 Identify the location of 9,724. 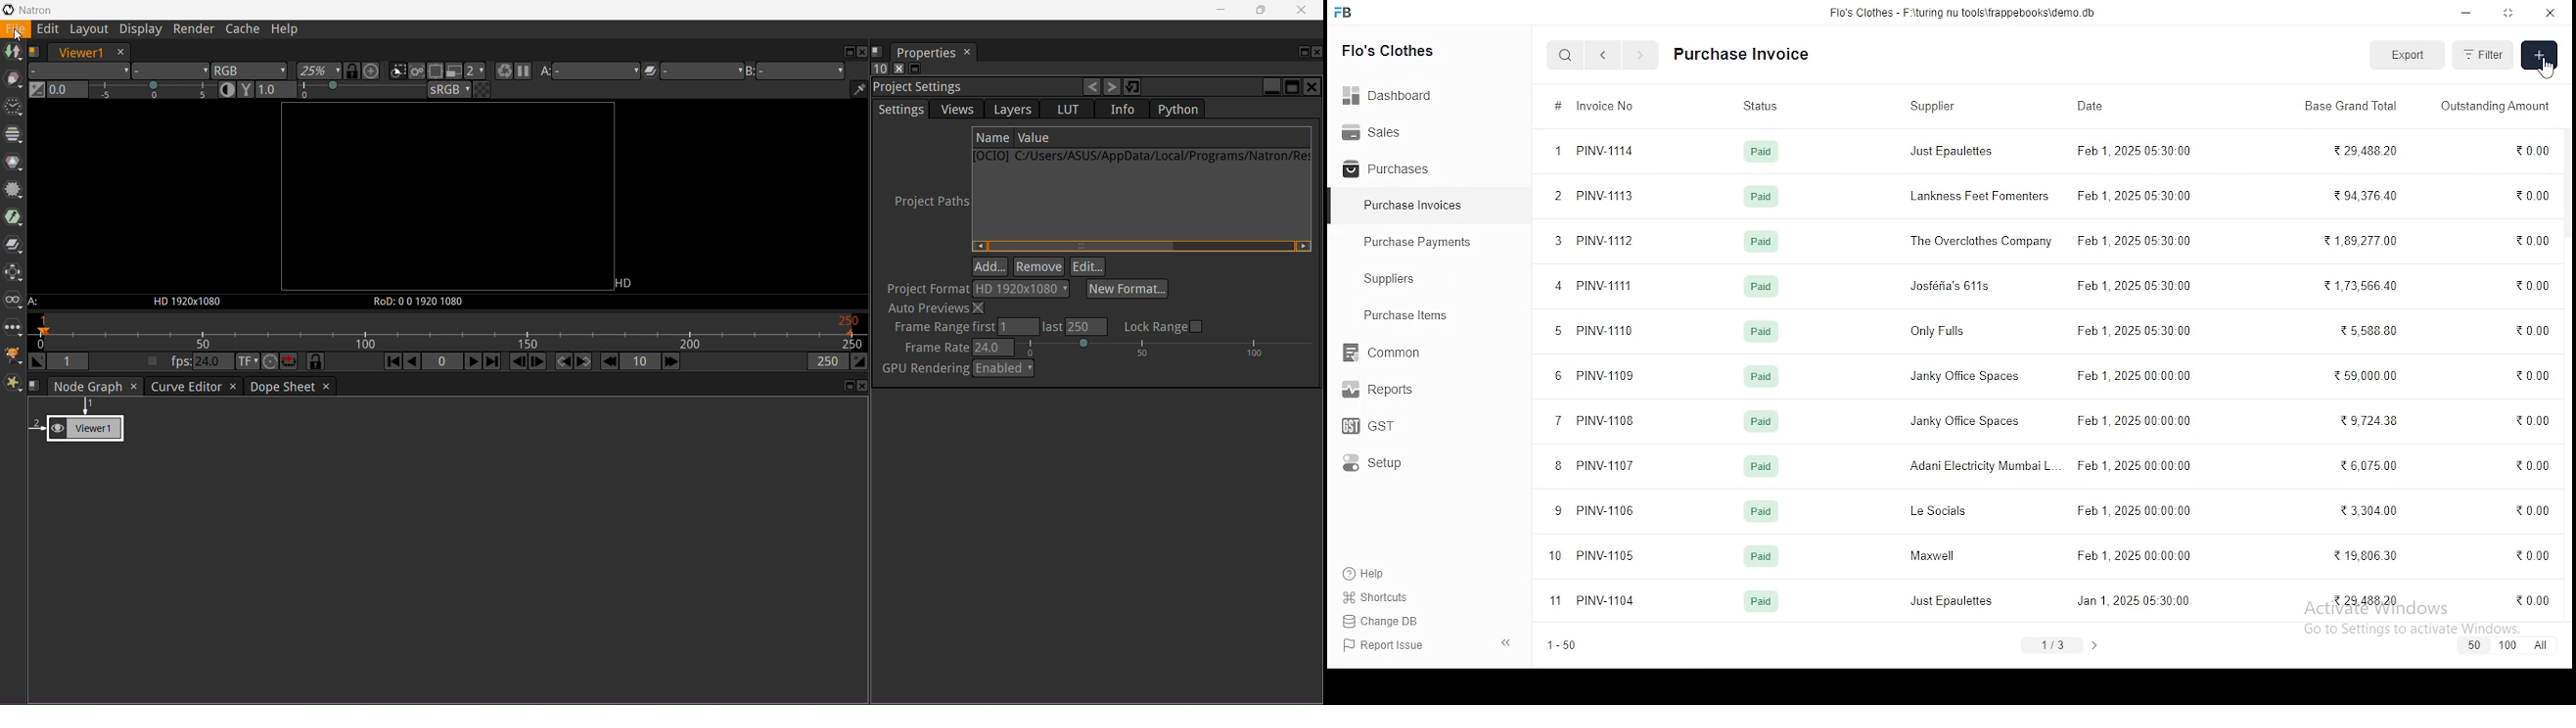
(2369, 421).